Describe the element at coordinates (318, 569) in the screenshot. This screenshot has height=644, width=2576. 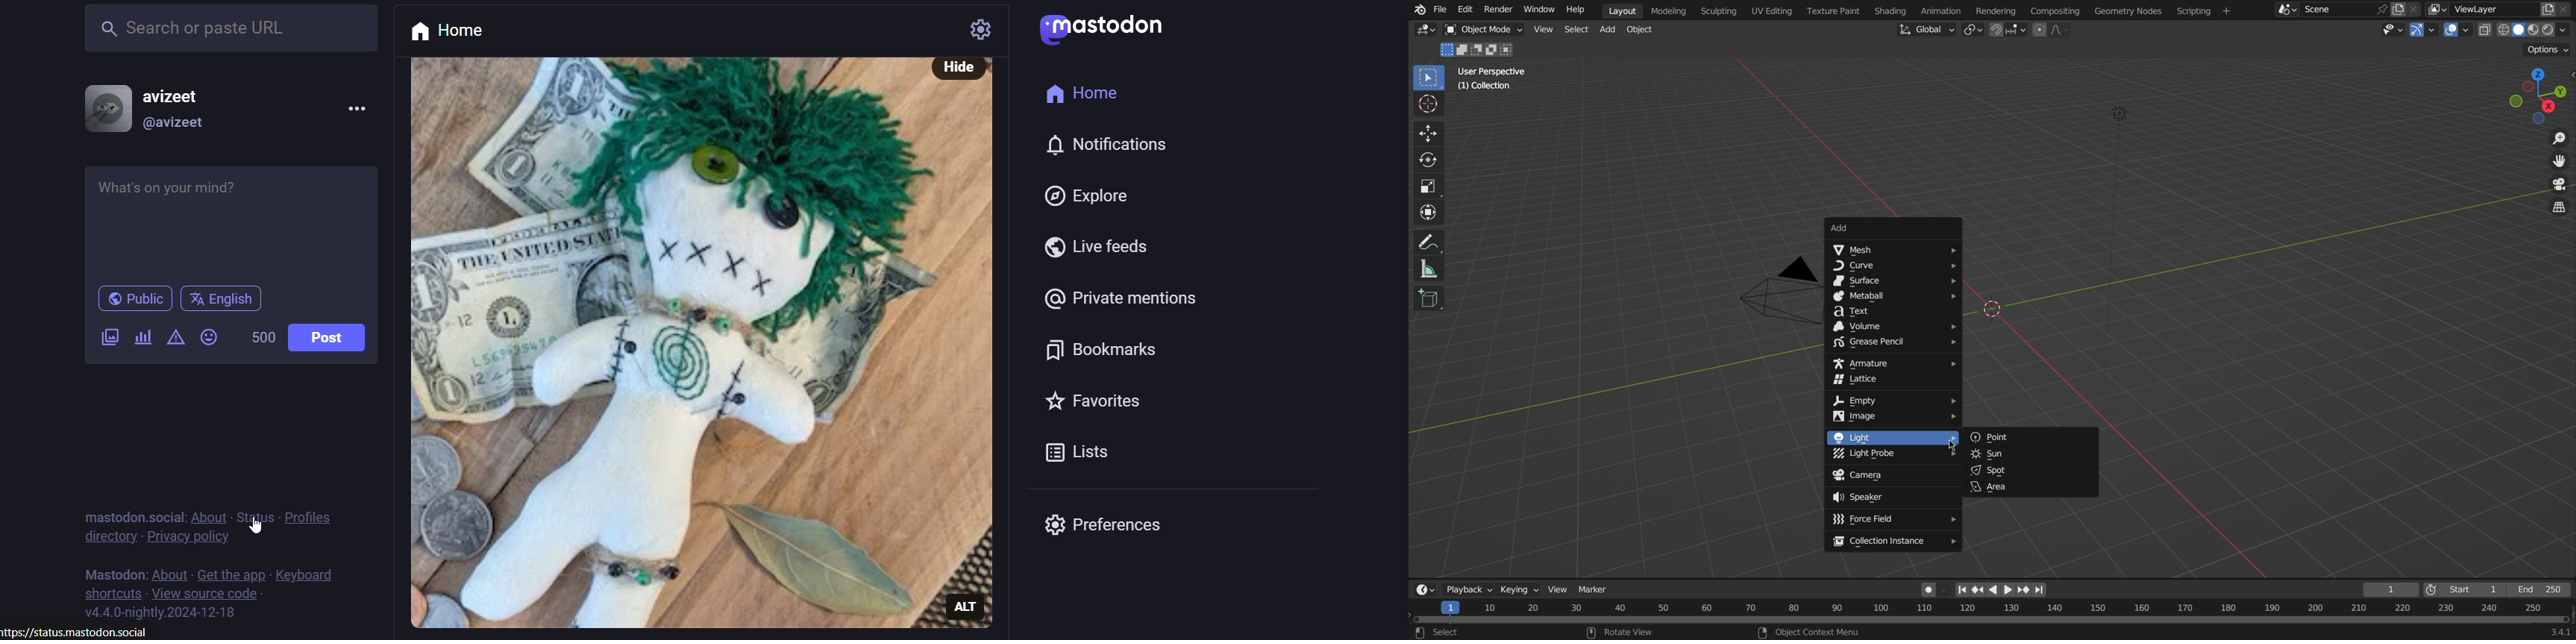
I see `keyboard` at that location.